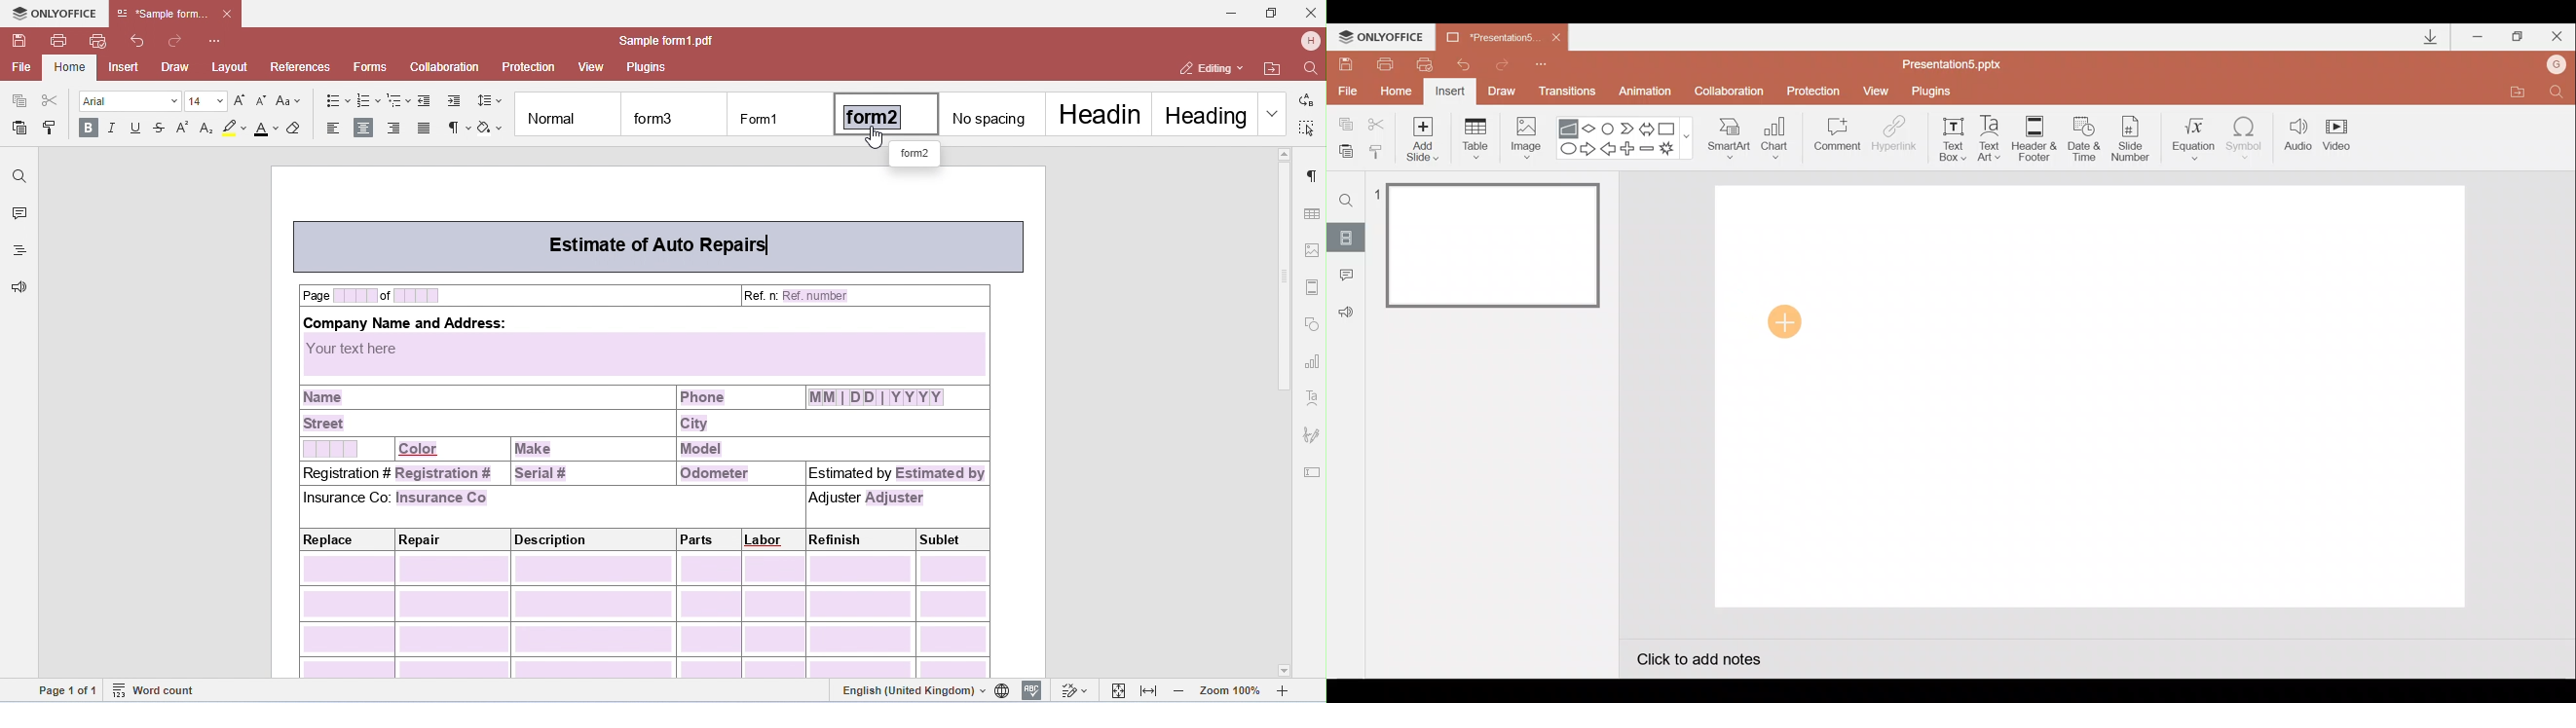 This screenshot has height=728, width=2576. Describe the element at coordinates (1670, 128) in the screenshot. I see `Rectangle` at that location.